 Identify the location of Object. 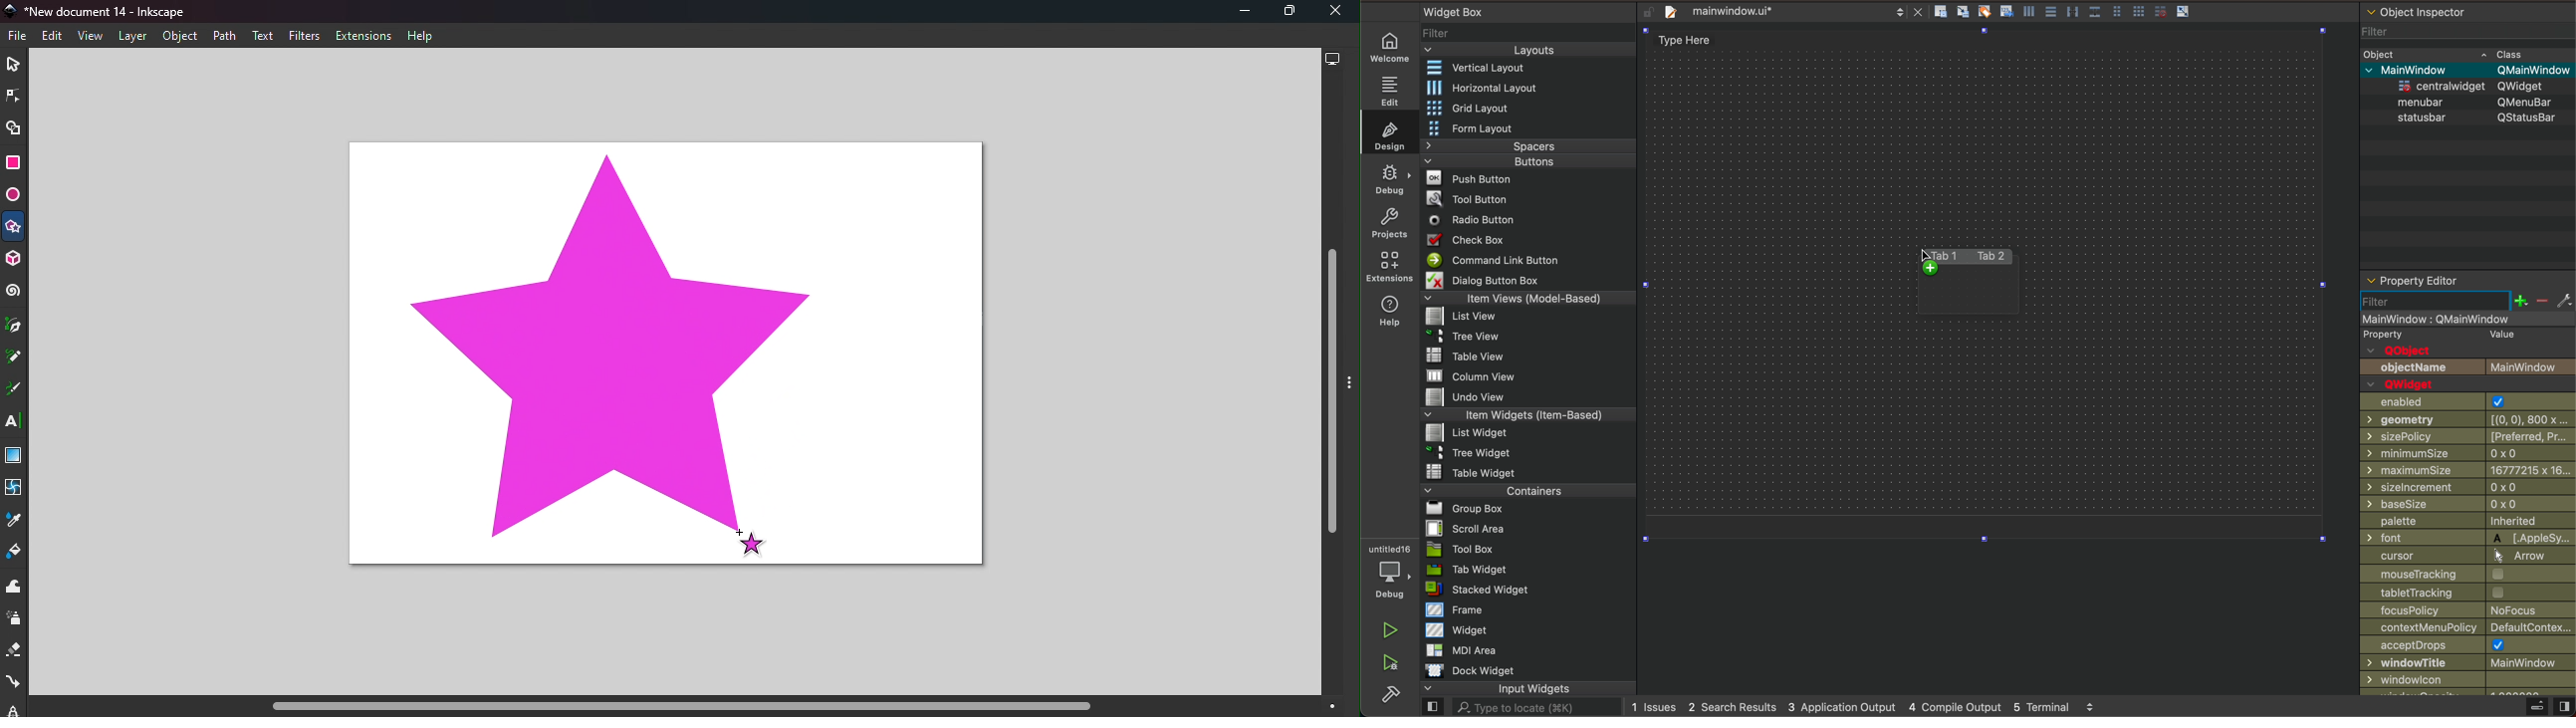
(179, 37).